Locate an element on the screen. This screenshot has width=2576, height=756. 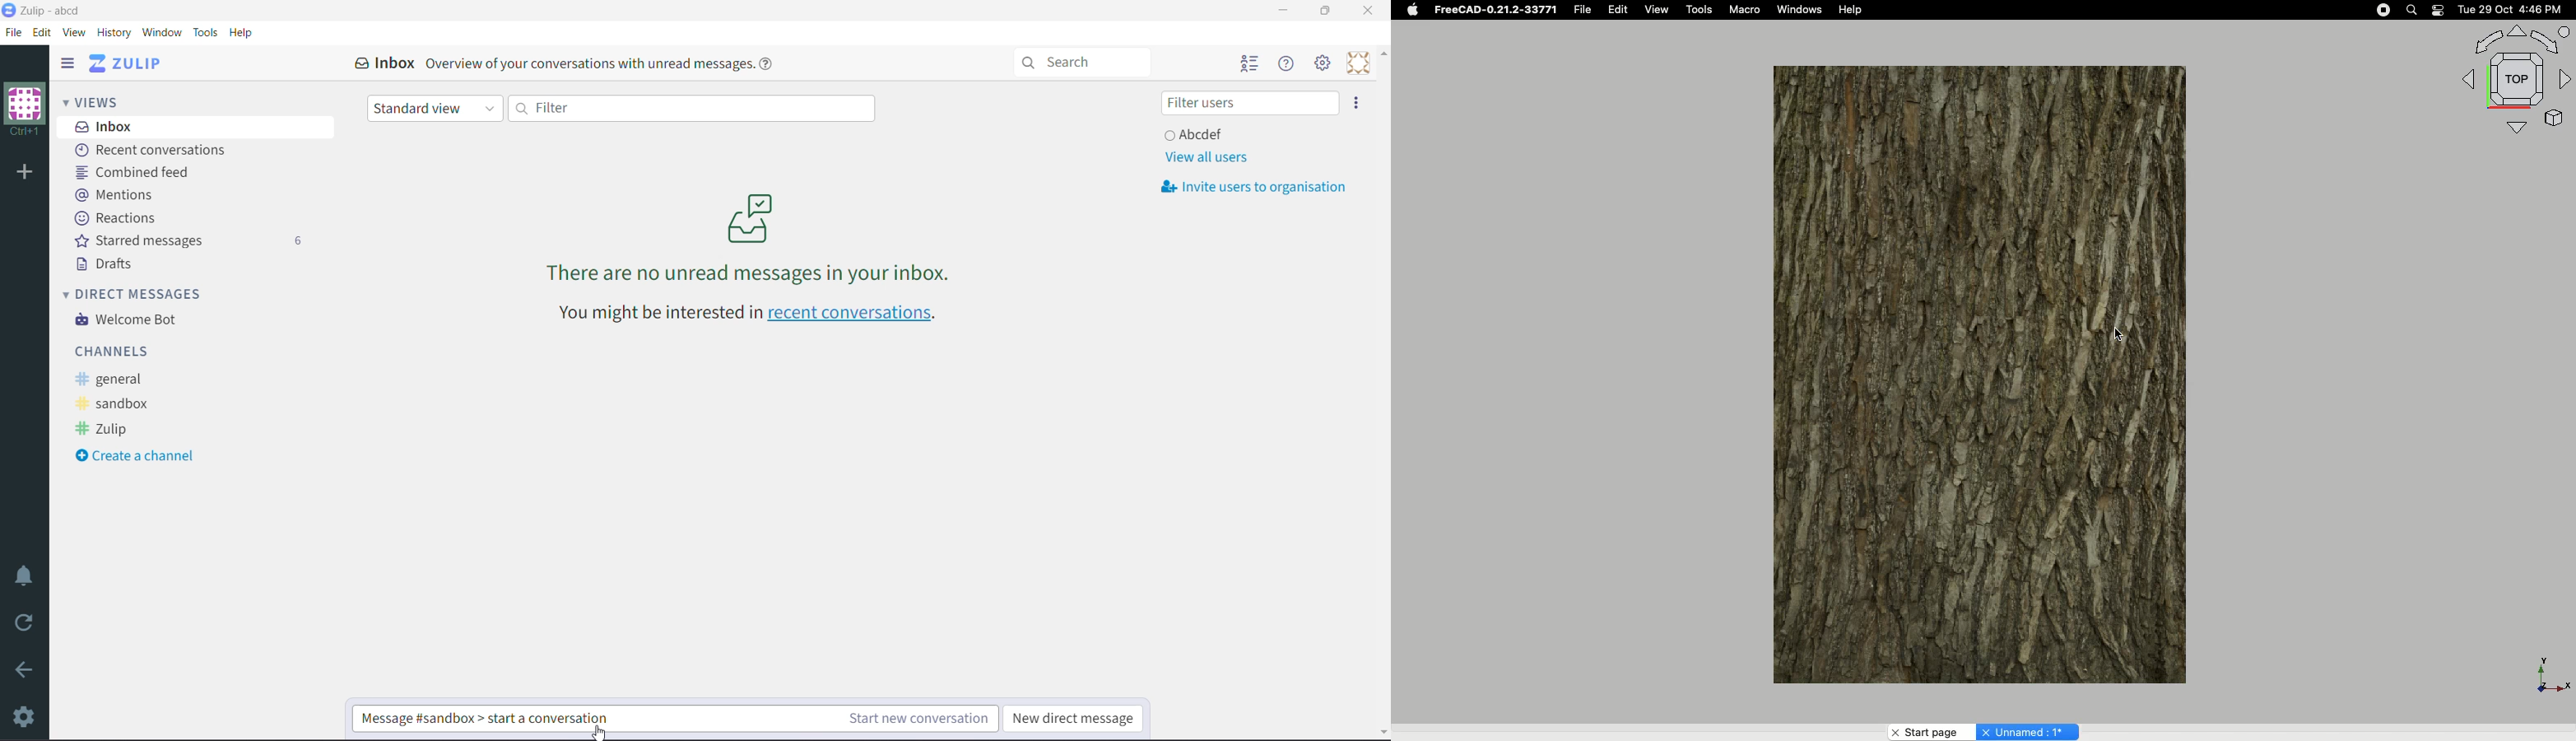
Window is located at coordinates (162, 32).